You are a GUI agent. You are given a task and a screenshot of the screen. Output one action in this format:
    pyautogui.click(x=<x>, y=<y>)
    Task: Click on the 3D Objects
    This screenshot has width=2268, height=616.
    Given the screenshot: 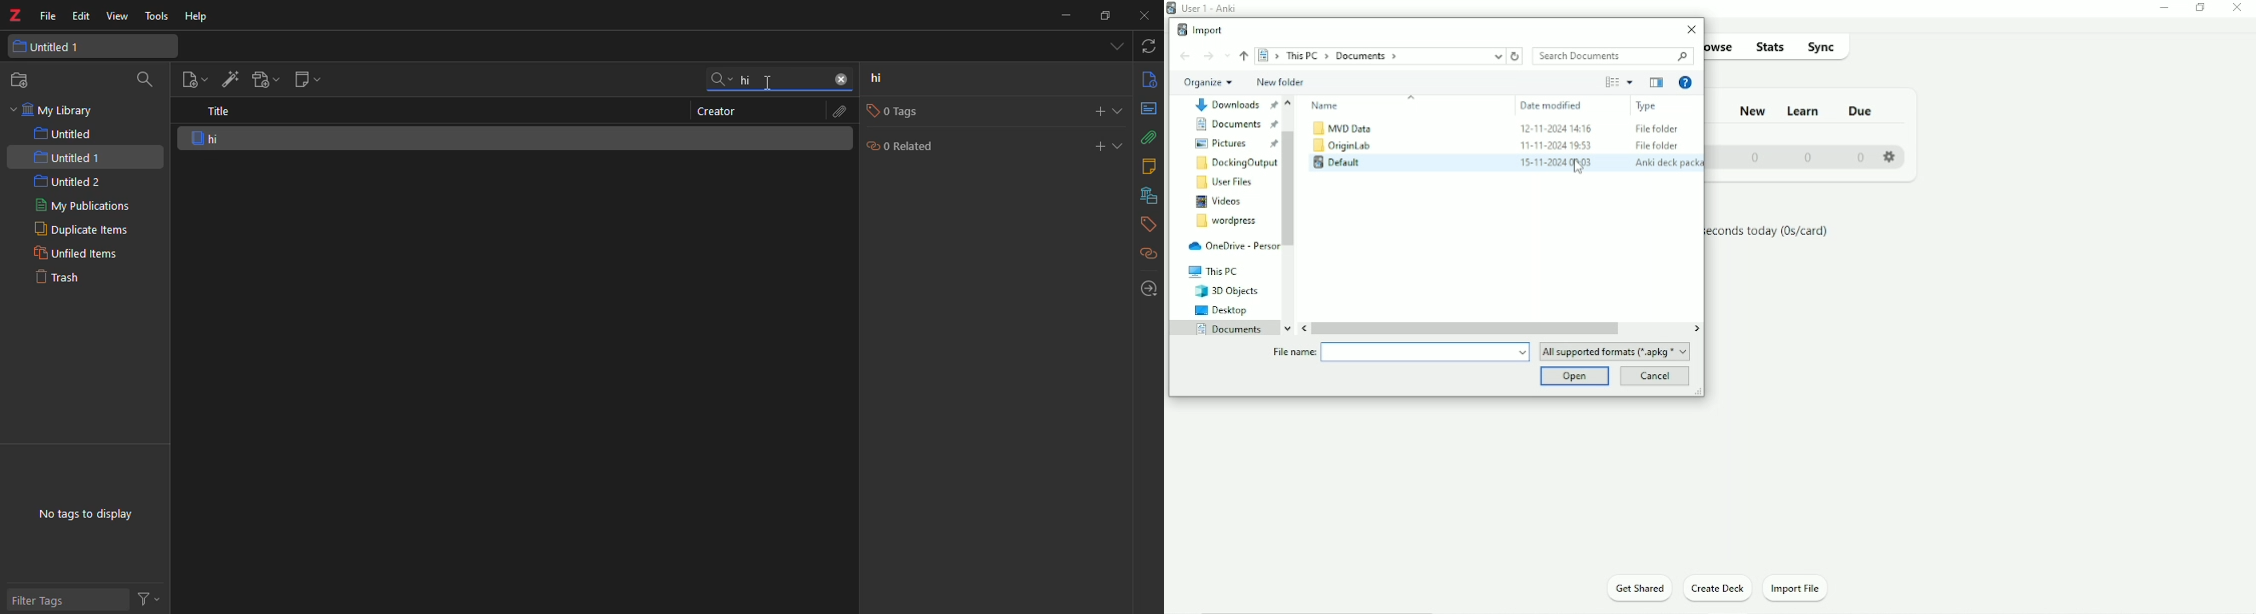 What is the action you would take?
    pyautogui.click(x=1226, y=291)
    